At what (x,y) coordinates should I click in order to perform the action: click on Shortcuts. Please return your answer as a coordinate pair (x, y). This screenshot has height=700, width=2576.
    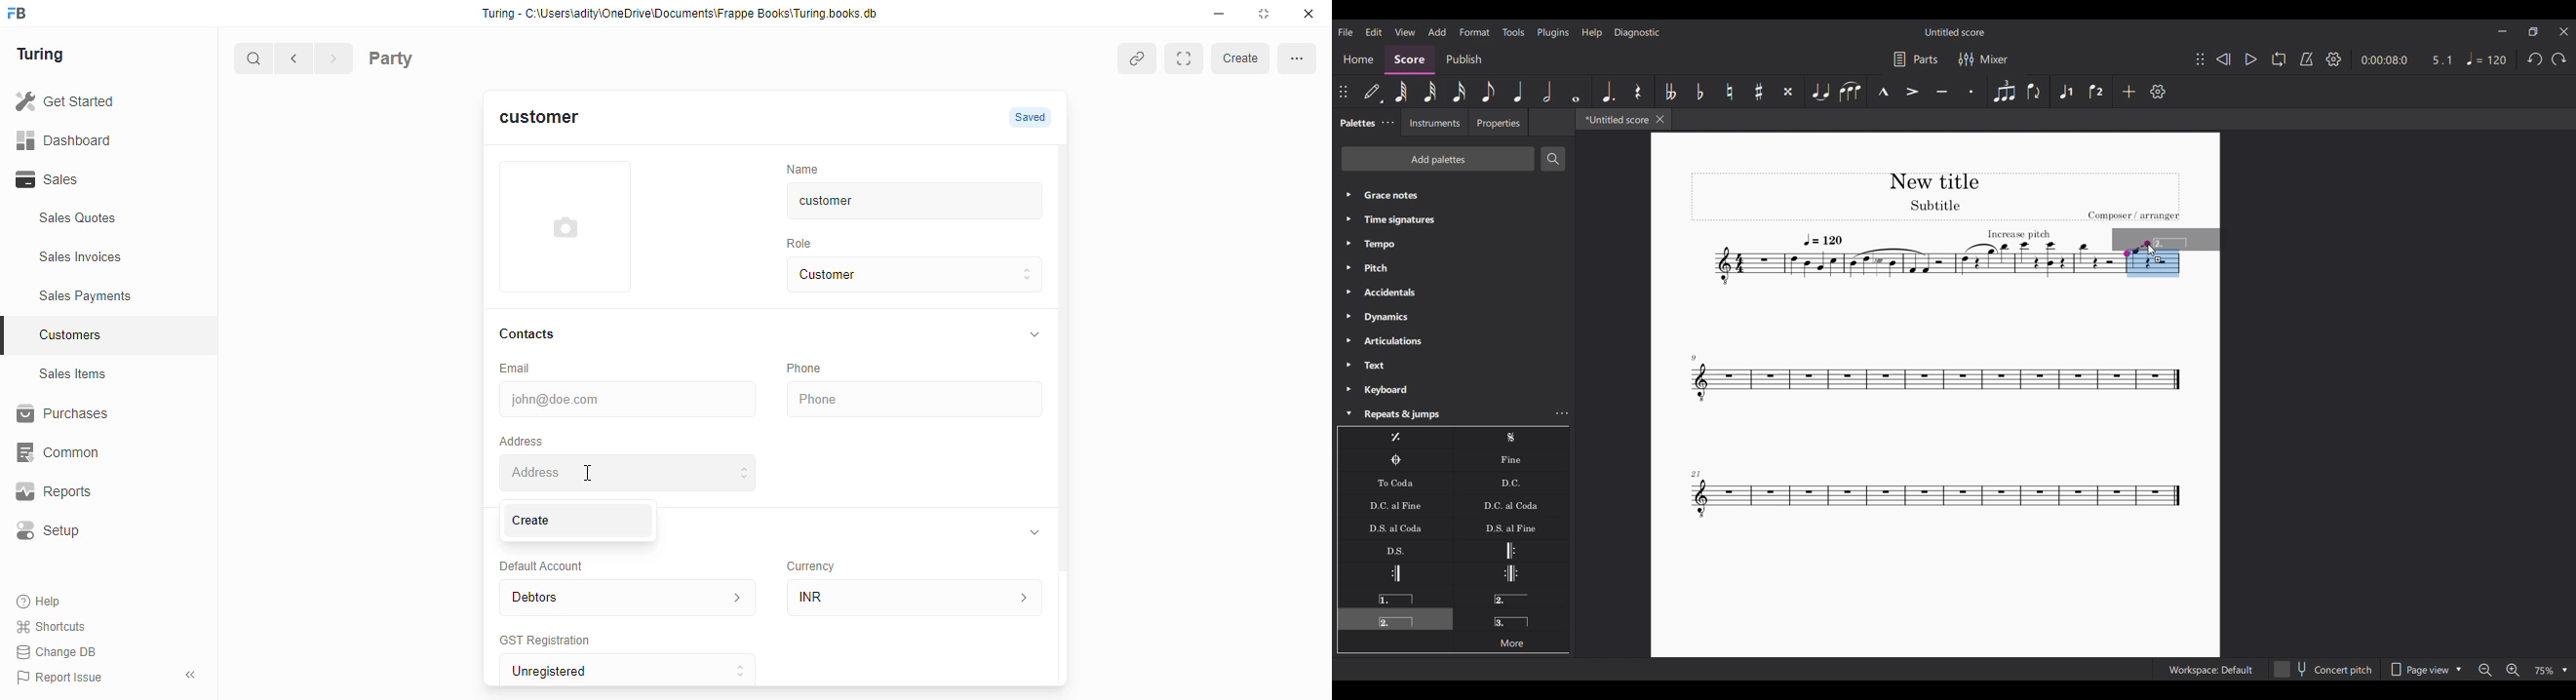
    Looking at the image, I should click on (57, 627).